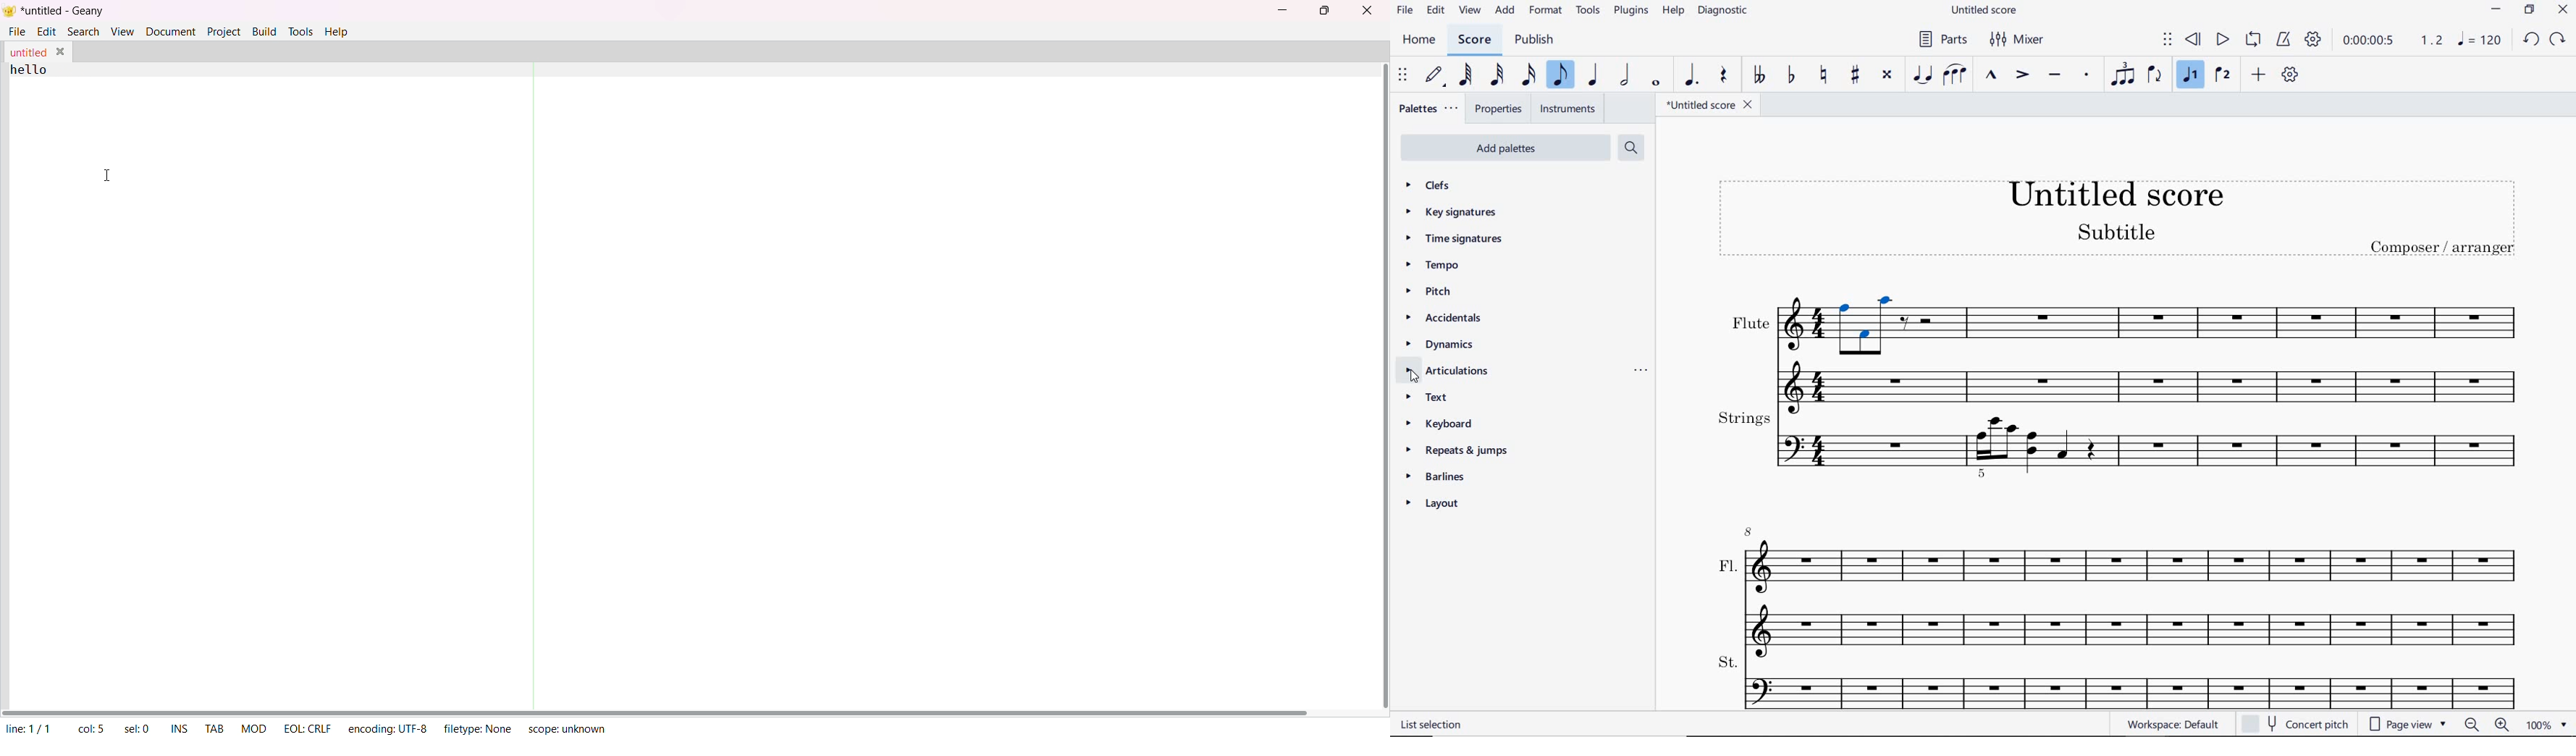 Image resolution: width=2576 pixels, height=756 pixels. What do you see at coordinates (307, 728) in the screenshot?
I see `EOL: CRLF` at bounding box center [307, 728].